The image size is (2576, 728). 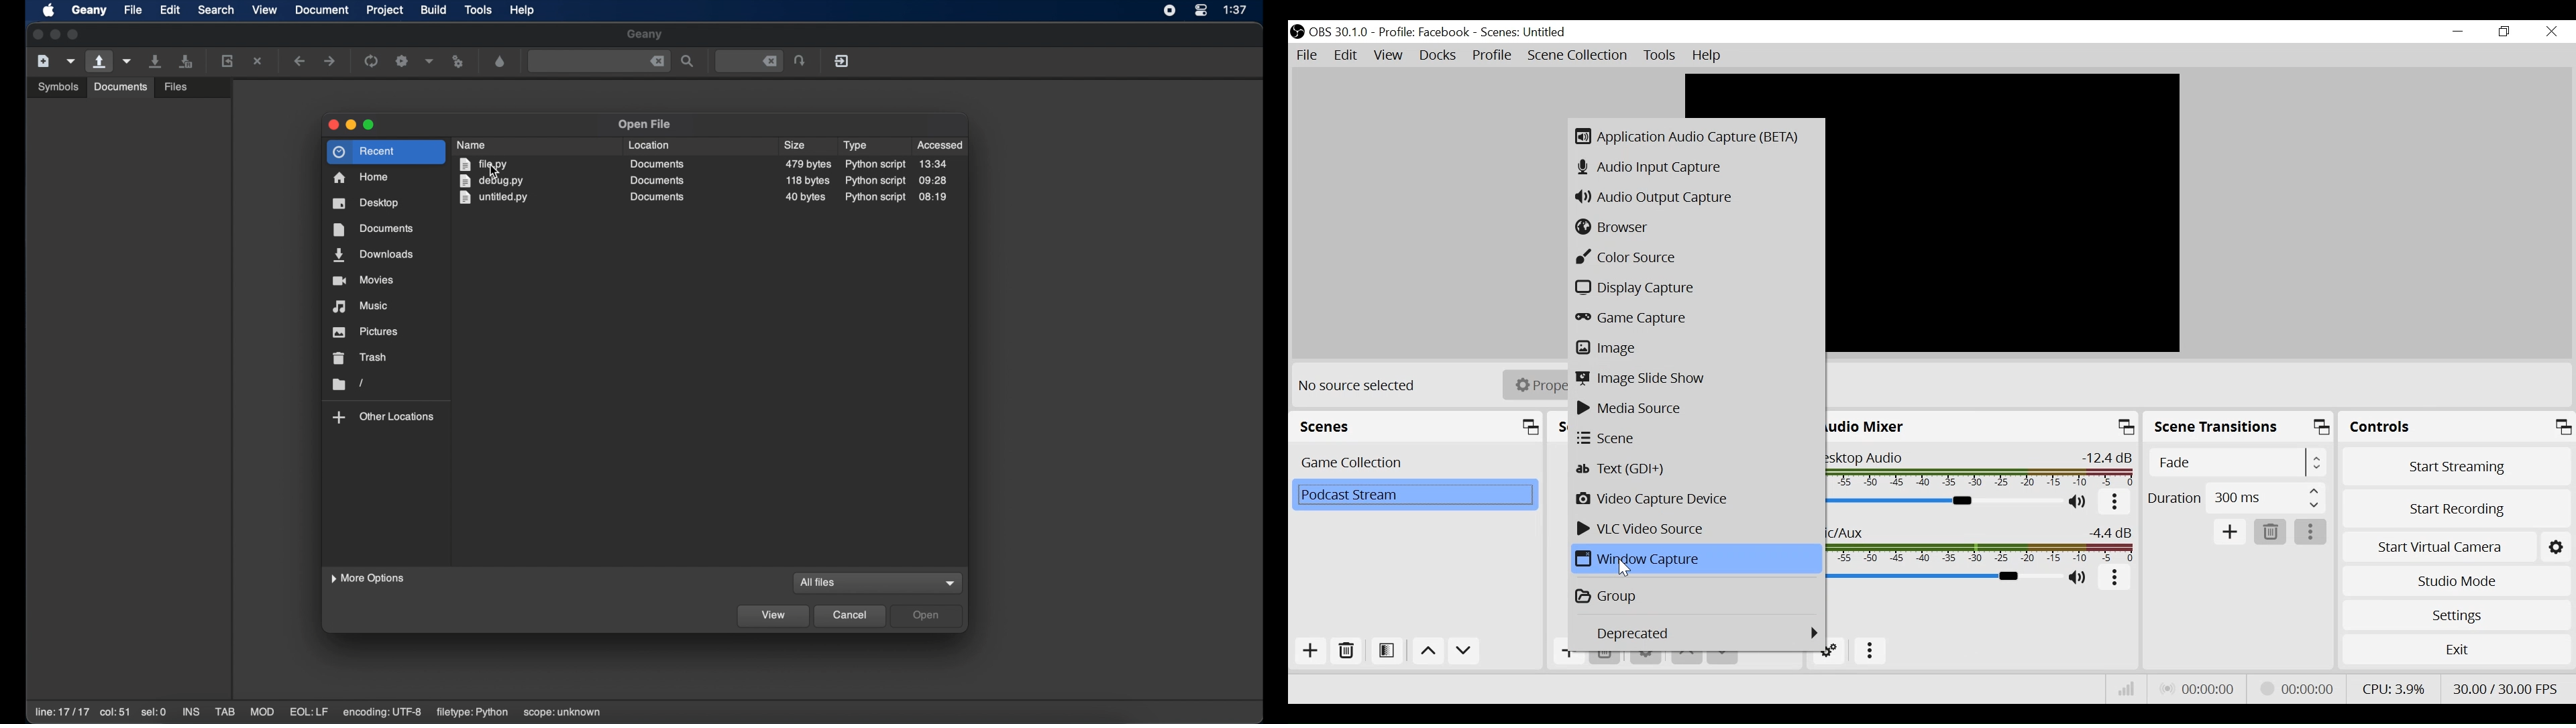 What do you see at coordinates (75, 35) in the screenshot?
I see `maximize` at bounding box center [75, 35].